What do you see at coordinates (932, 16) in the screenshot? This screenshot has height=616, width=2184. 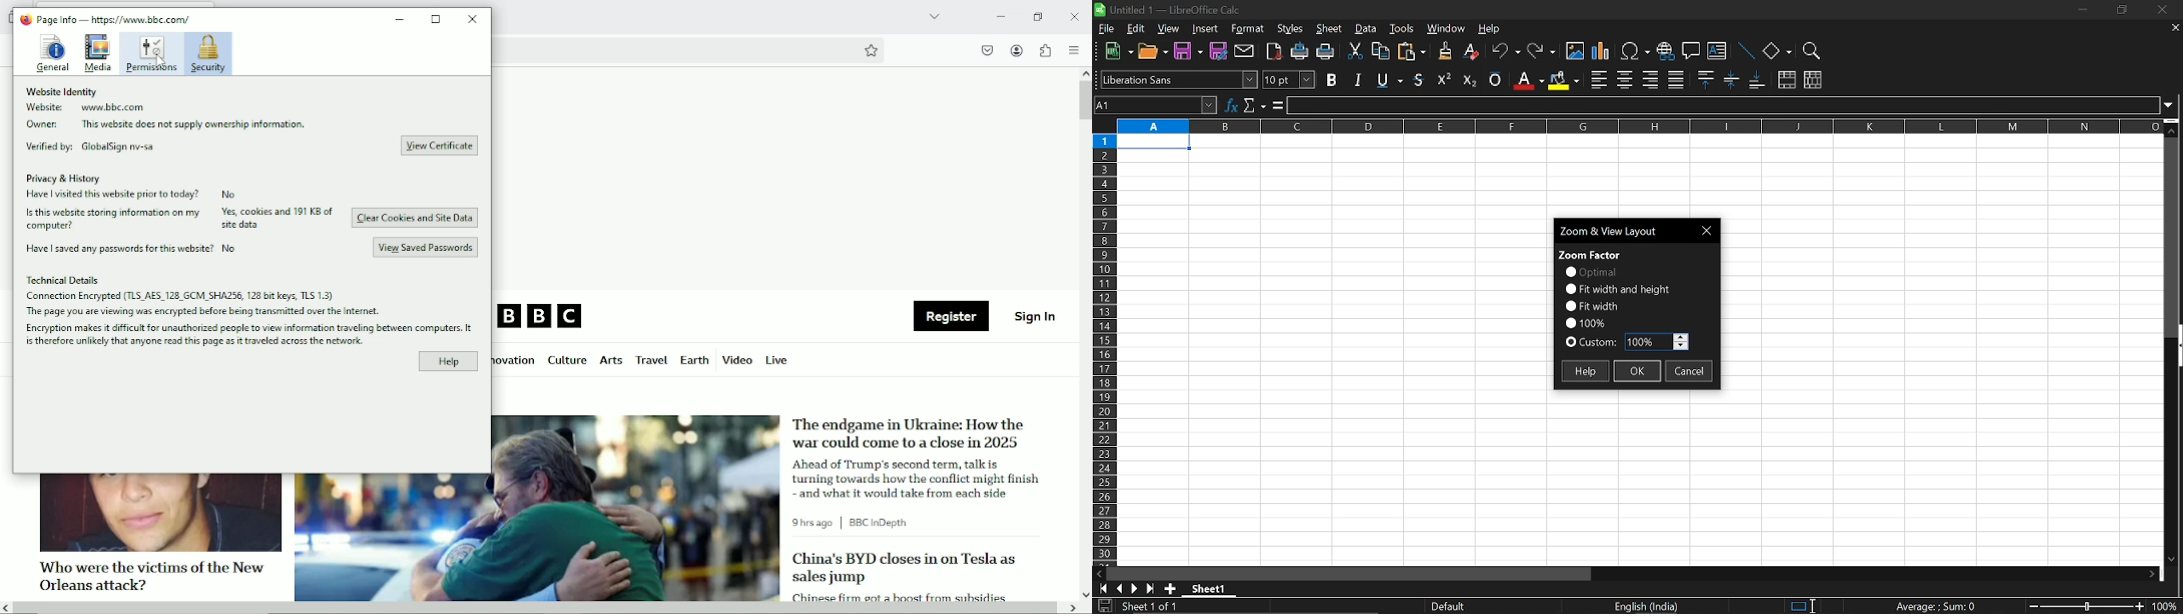 I see `List all tabs` at bounding box center [932, 16].